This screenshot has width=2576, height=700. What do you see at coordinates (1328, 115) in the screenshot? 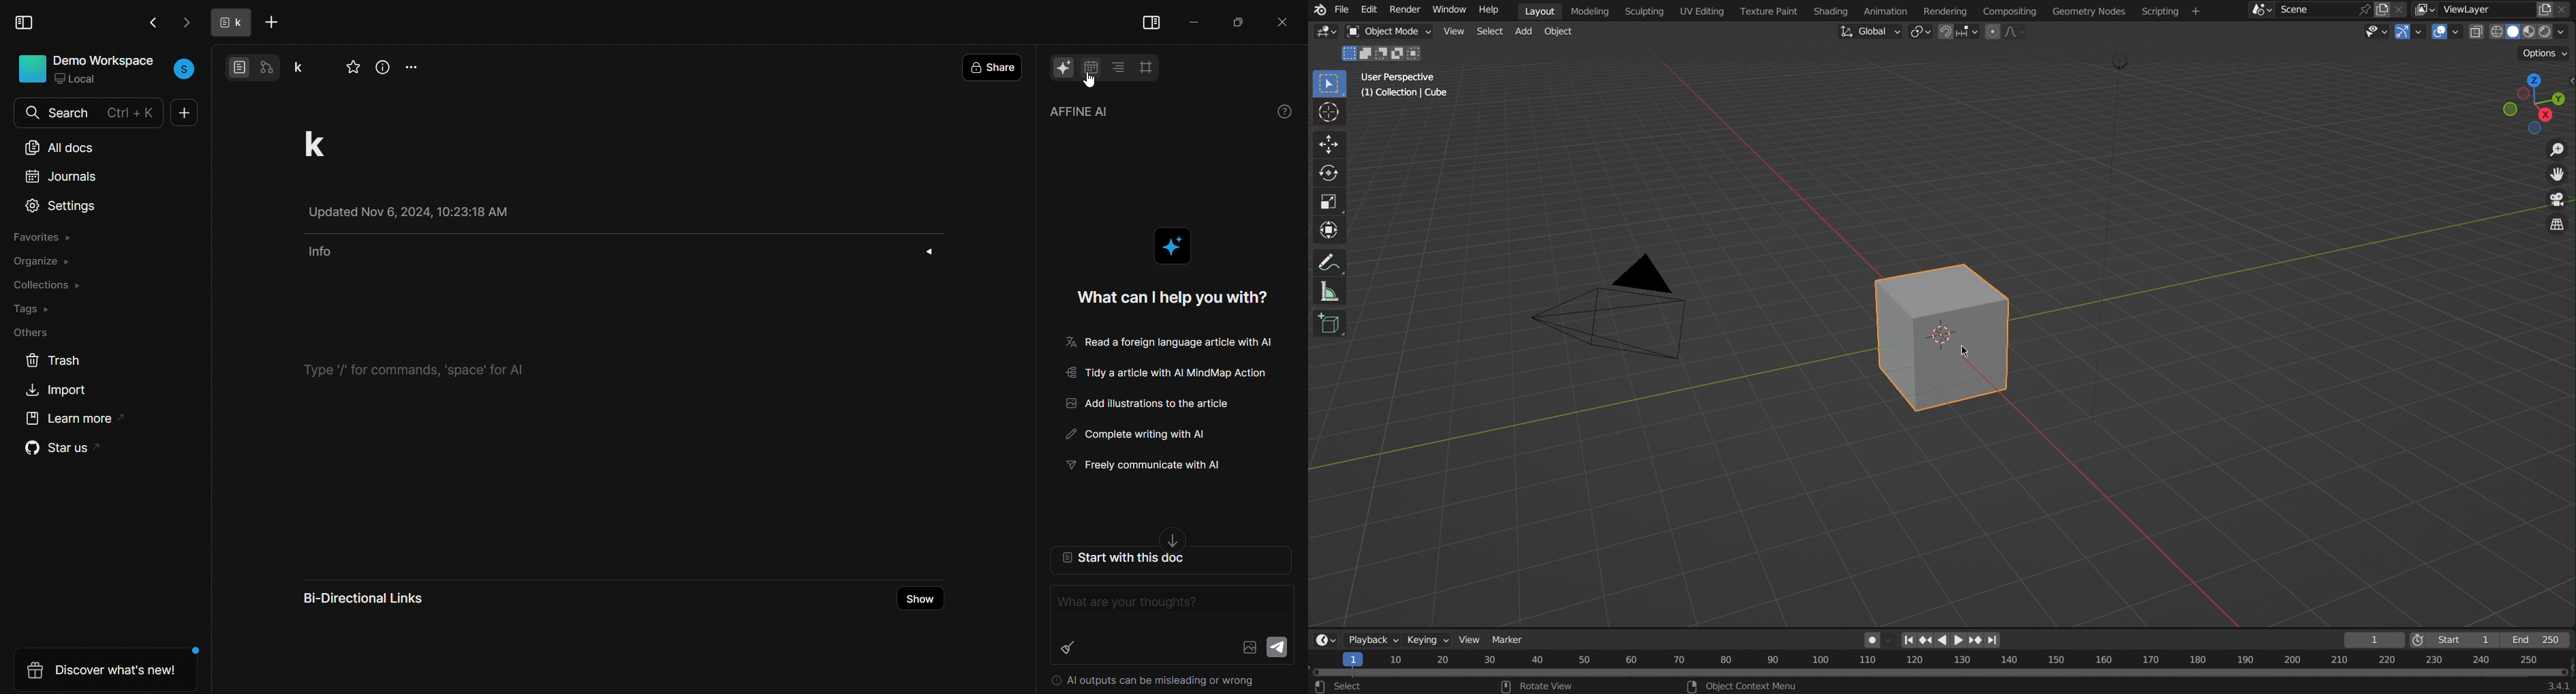
I see `Cursor` at bounding box center [1328, 115].